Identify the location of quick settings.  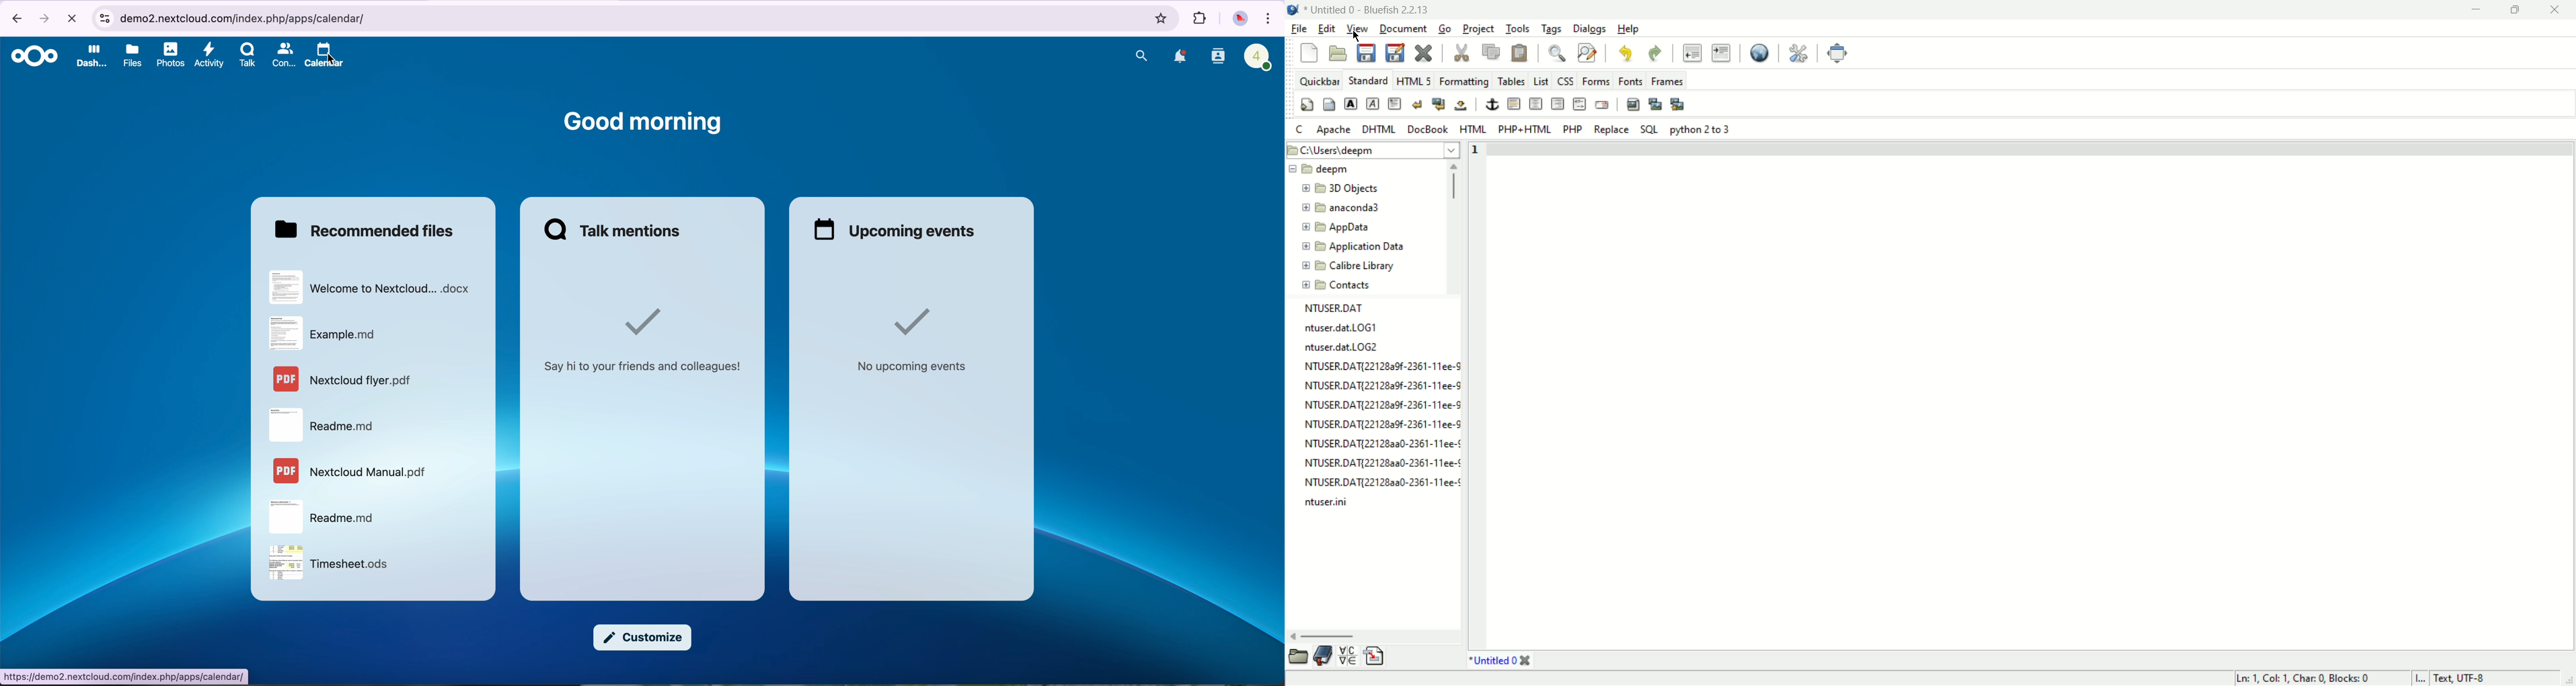
(1301, 130).